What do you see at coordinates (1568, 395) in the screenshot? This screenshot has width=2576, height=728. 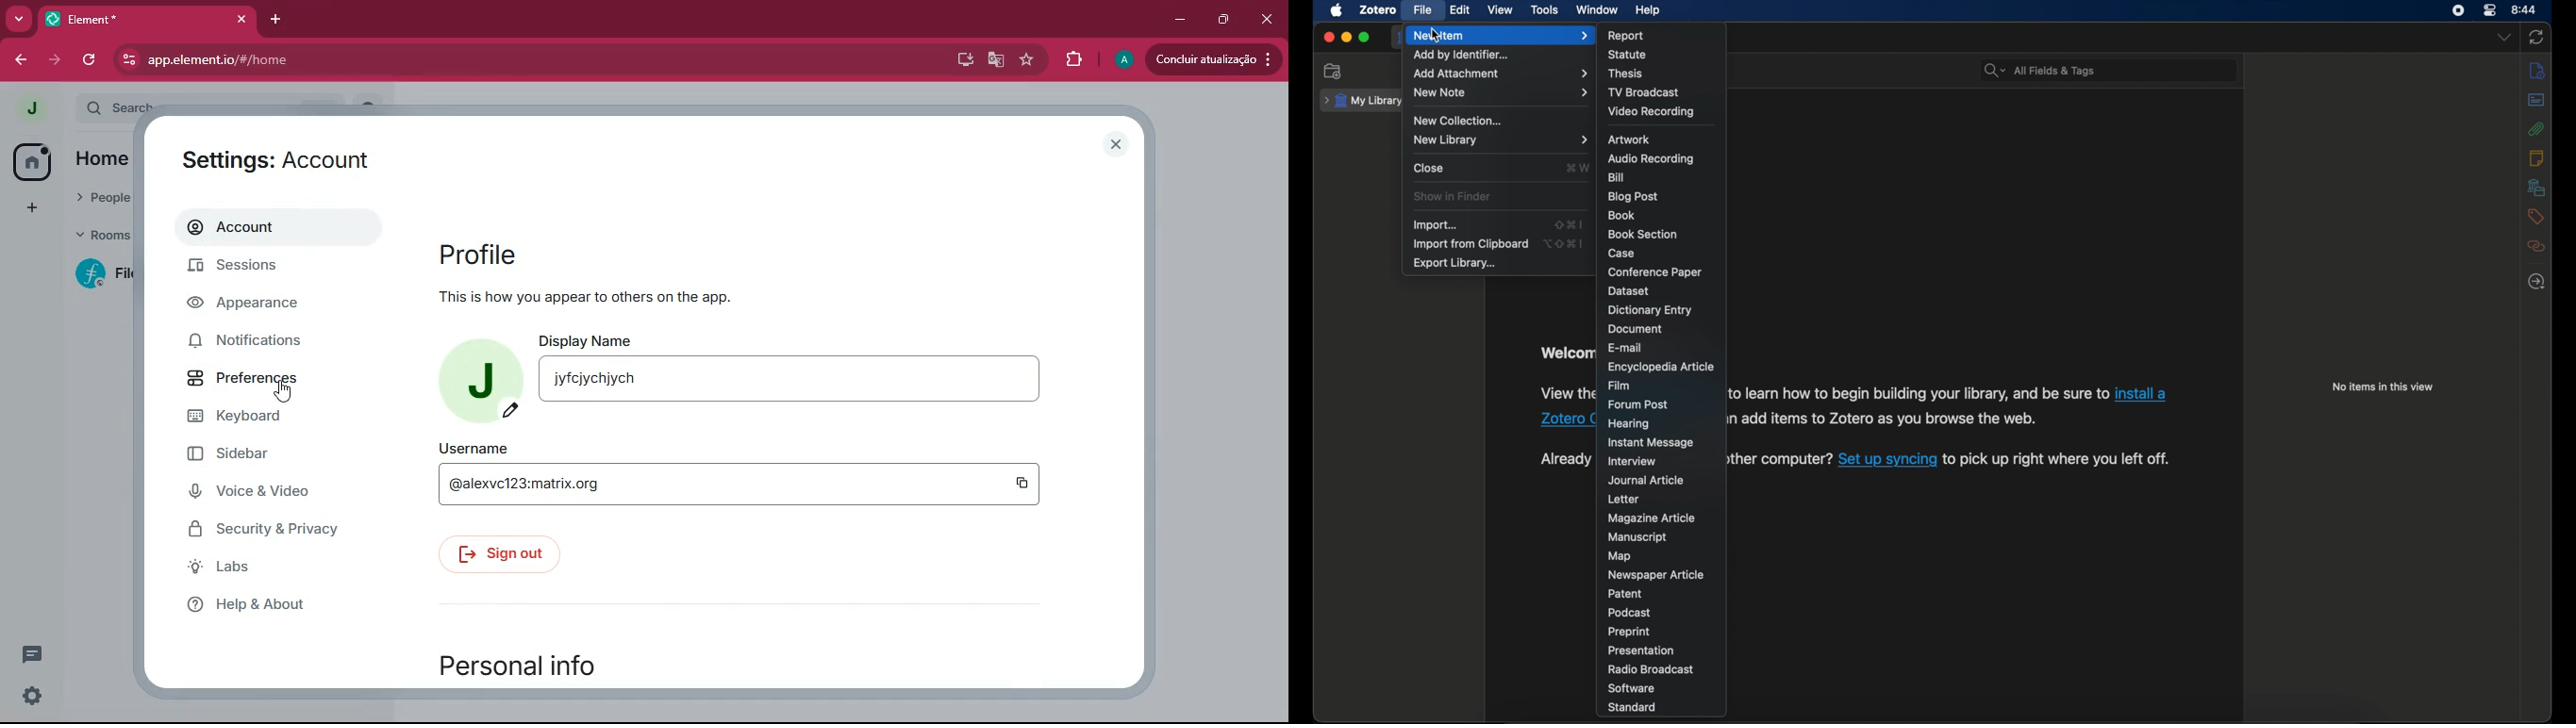 I see `software information` at bounding box center [1568, 395].